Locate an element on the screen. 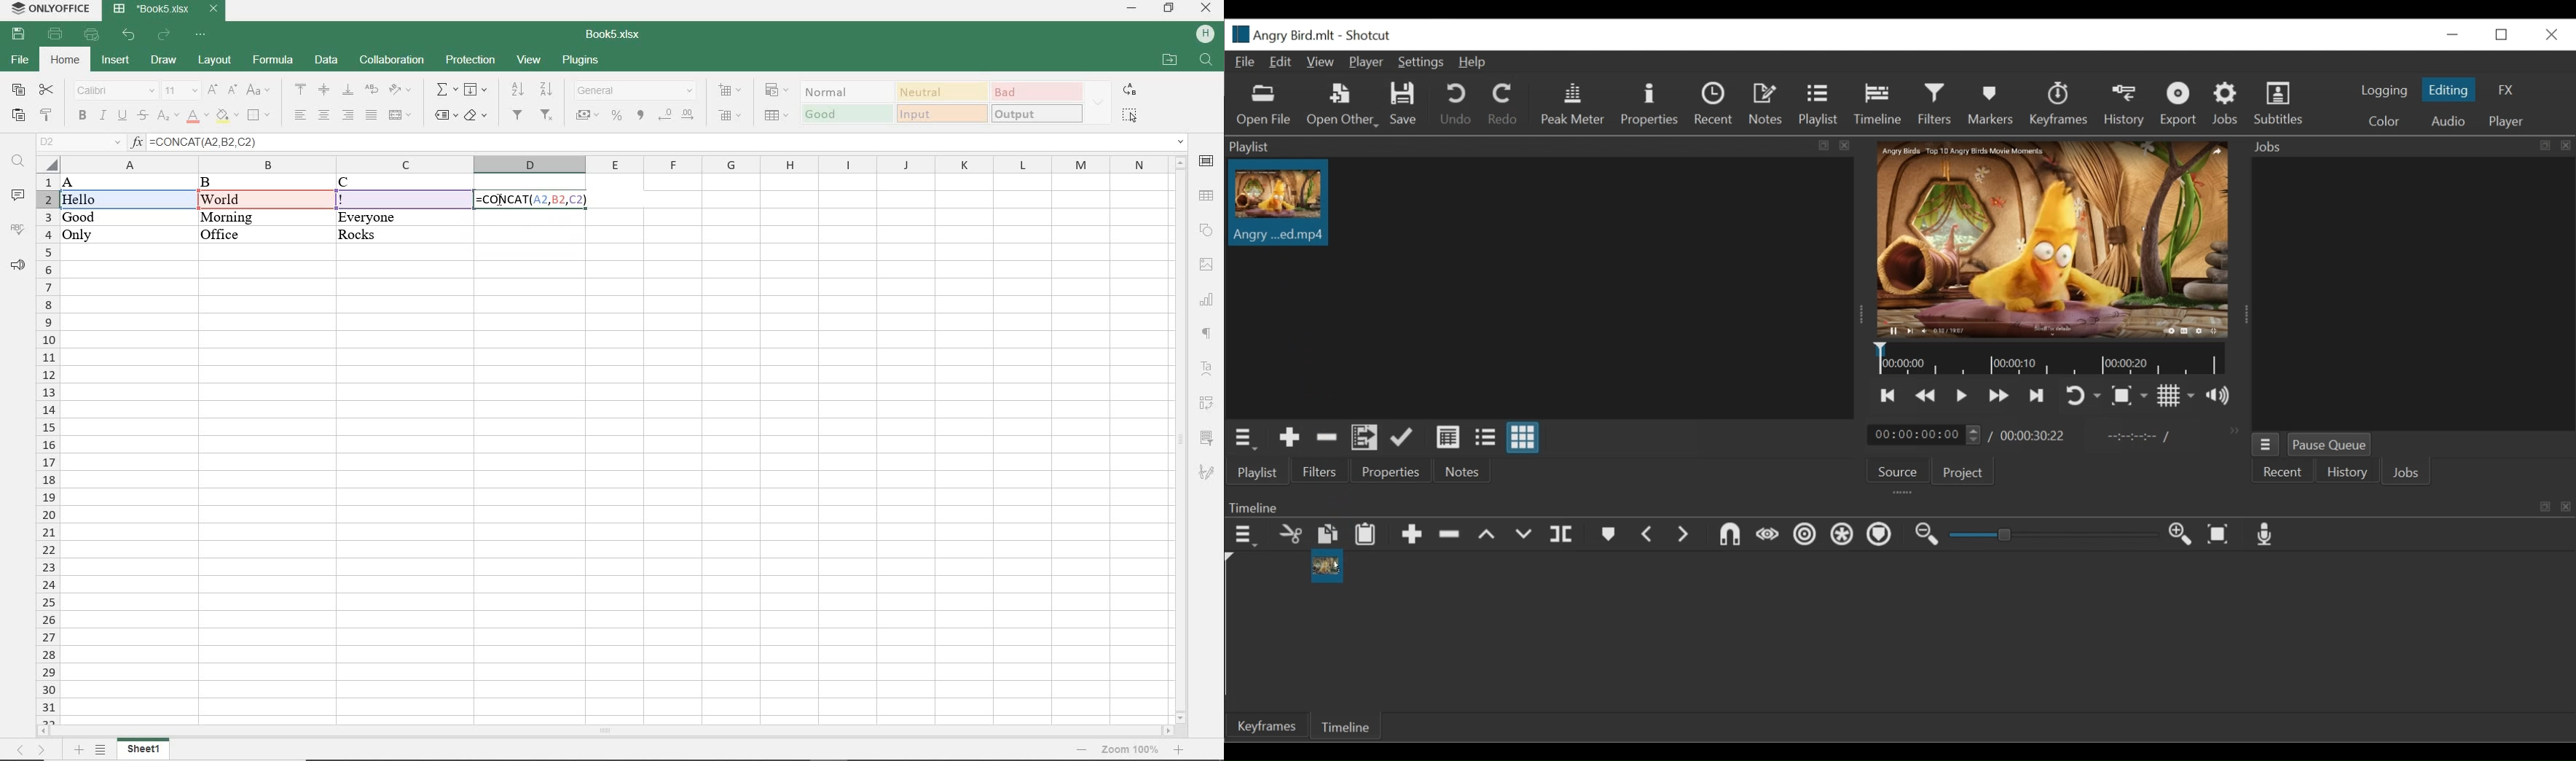 This screenshot has width=2576, height=784. Redo is located at coordinates (1501, 104).